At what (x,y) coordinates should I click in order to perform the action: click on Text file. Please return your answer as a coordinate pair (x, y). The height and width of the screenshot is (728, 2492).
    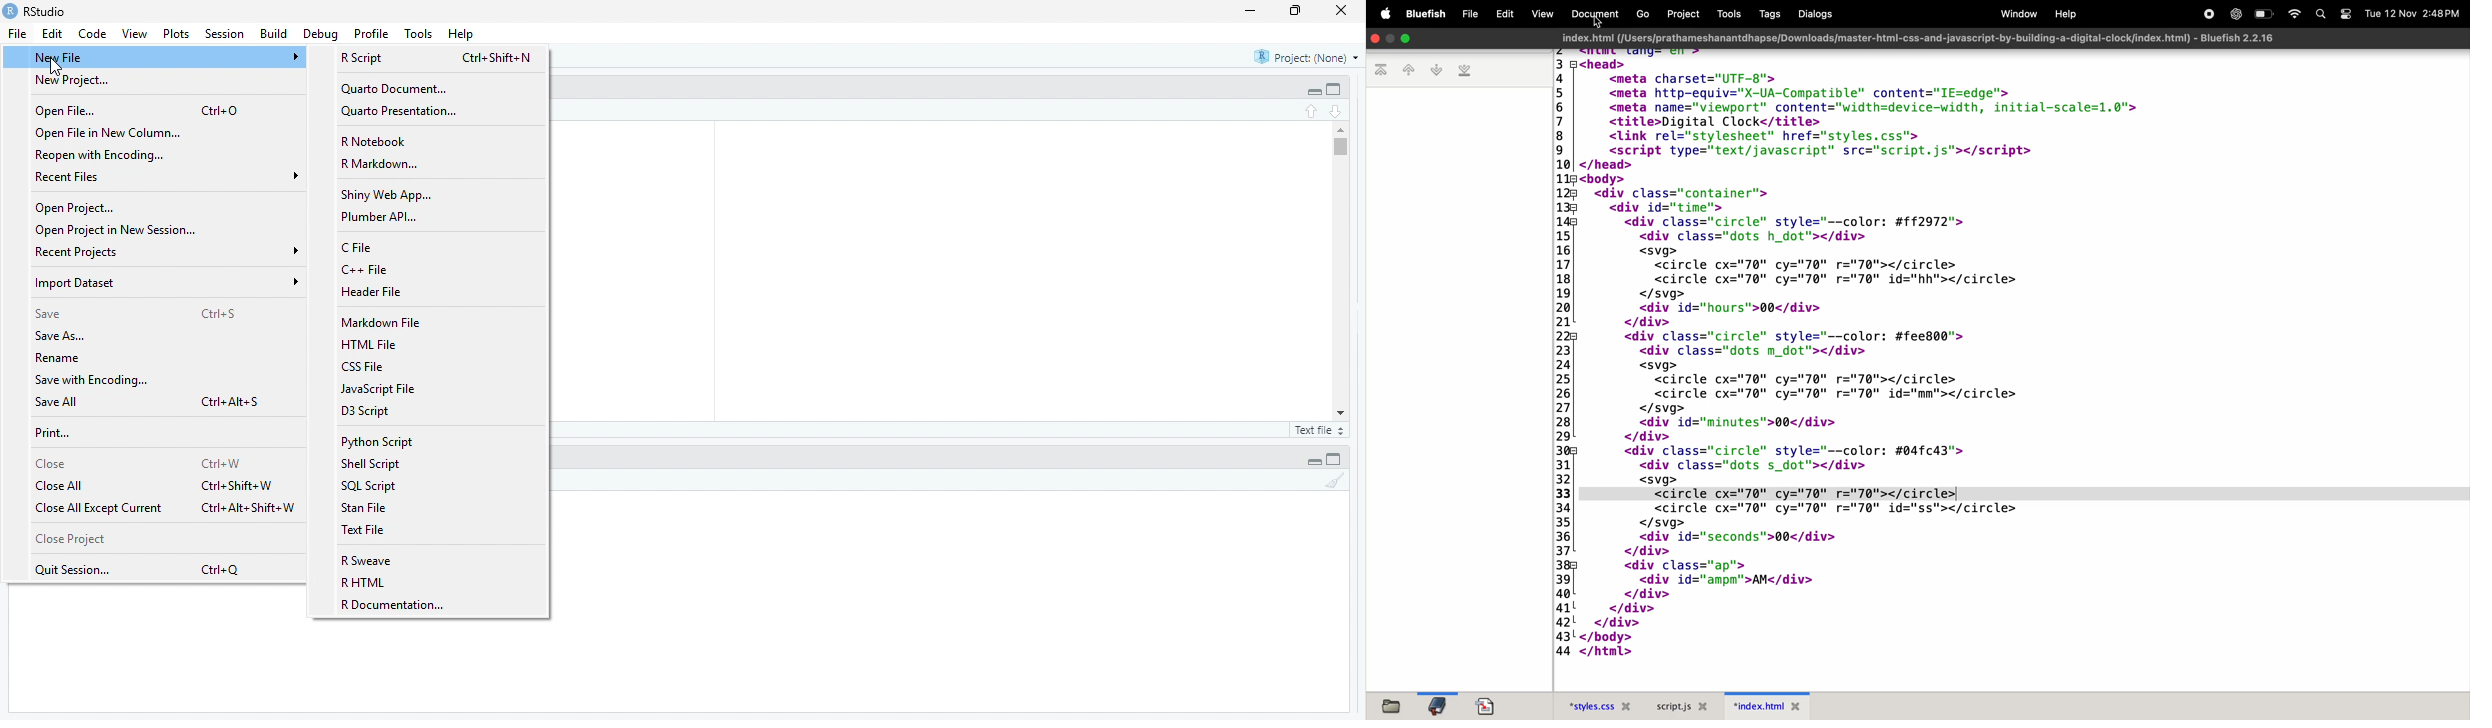
    Looking at the image, I should click on (1322, 431).